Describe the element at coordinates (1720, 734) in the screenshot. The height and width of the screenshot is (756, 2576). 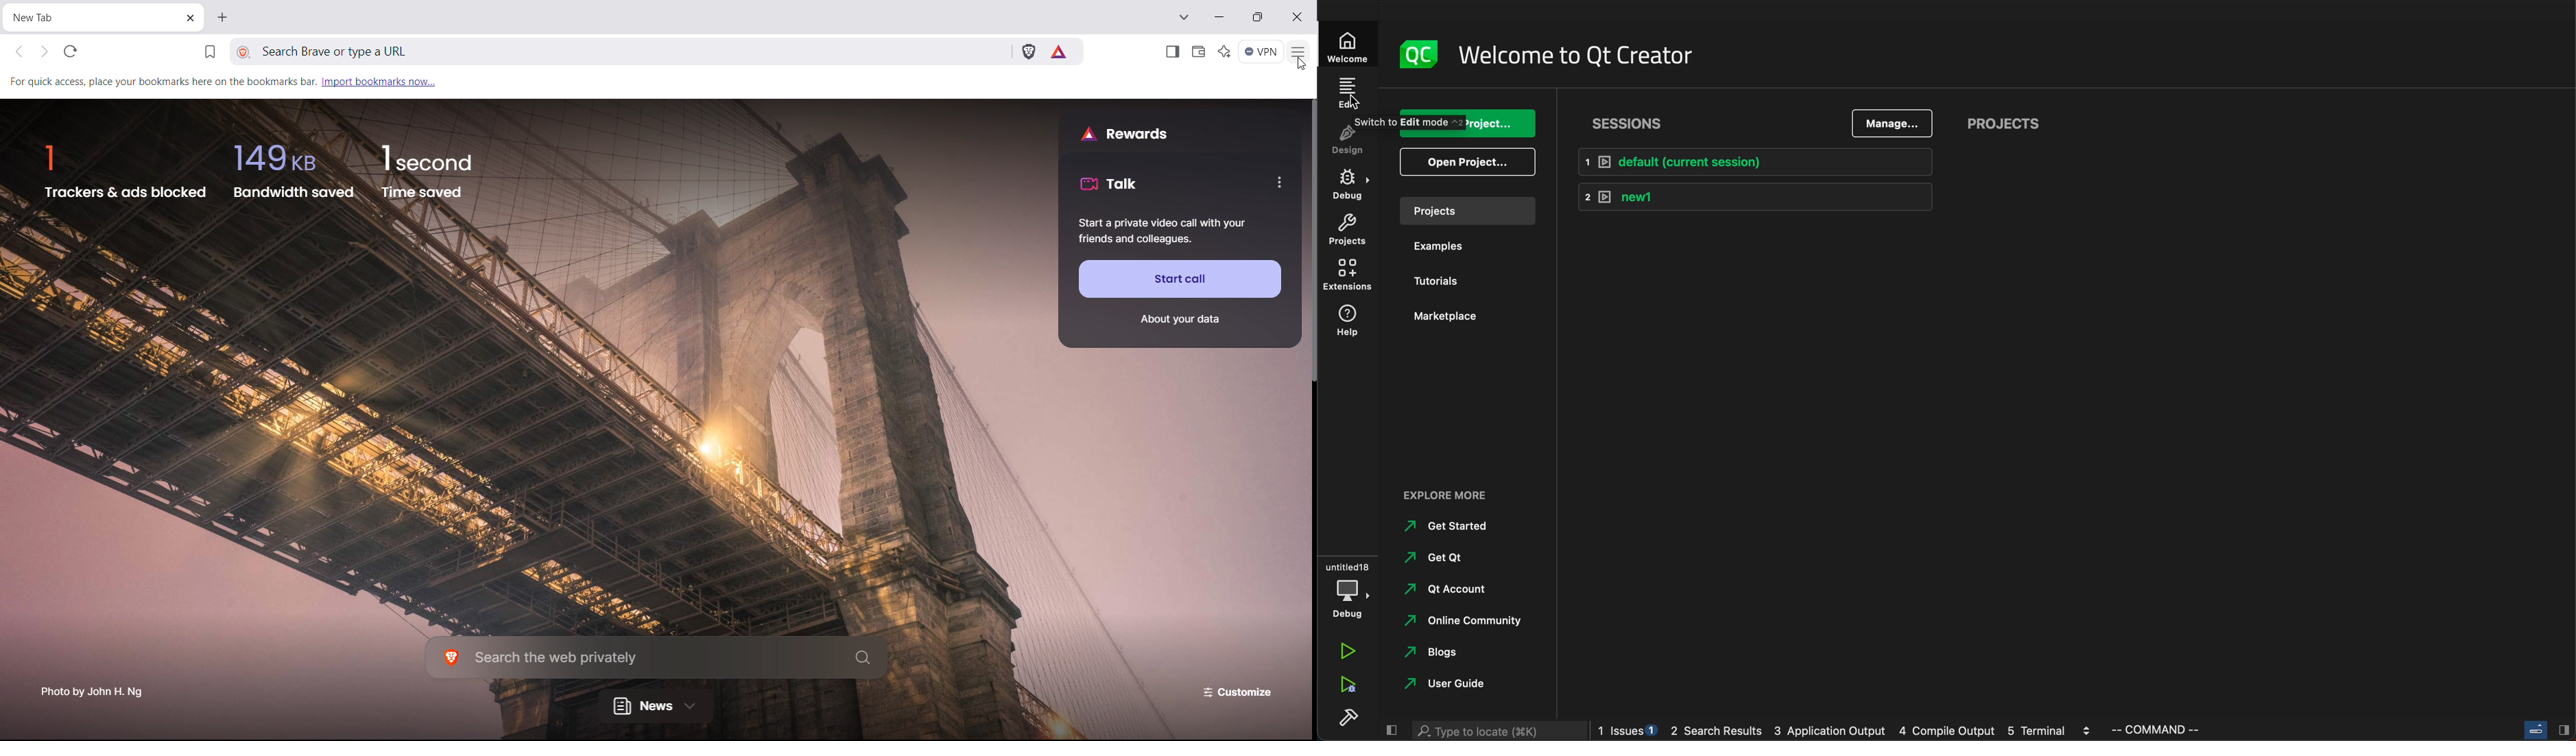
I see `2 search result` at that location.